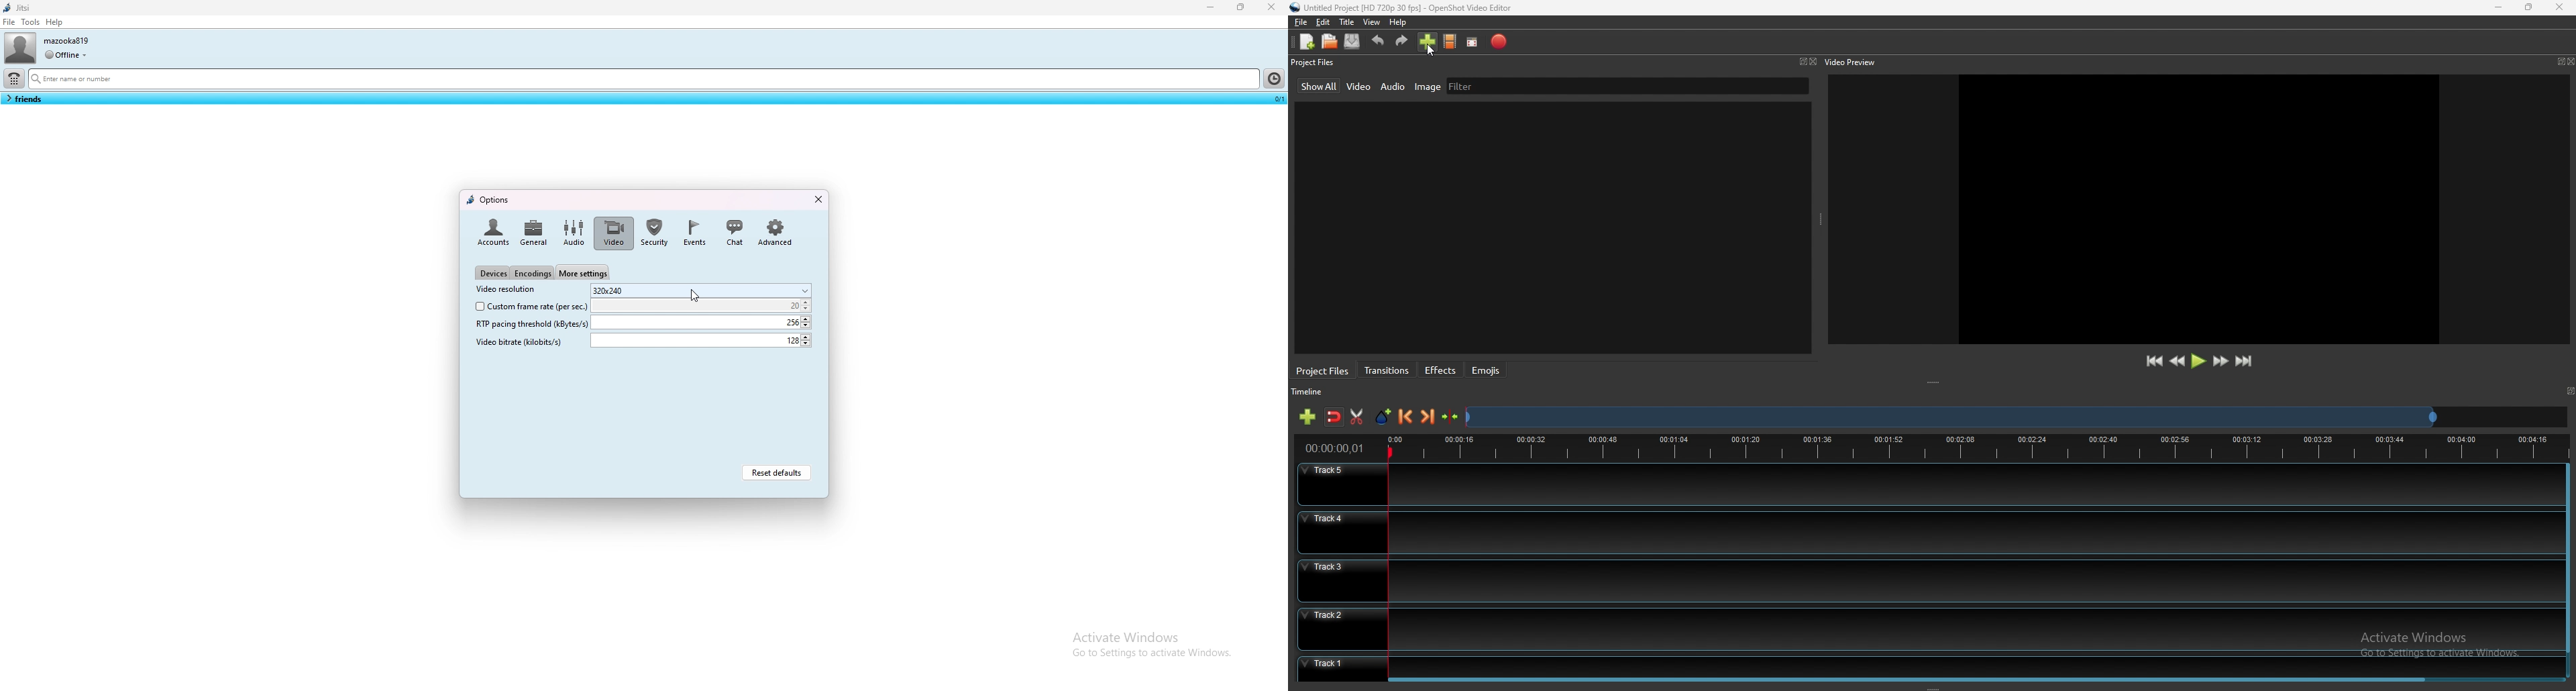  I want to click on import files, so click(1428, 42).